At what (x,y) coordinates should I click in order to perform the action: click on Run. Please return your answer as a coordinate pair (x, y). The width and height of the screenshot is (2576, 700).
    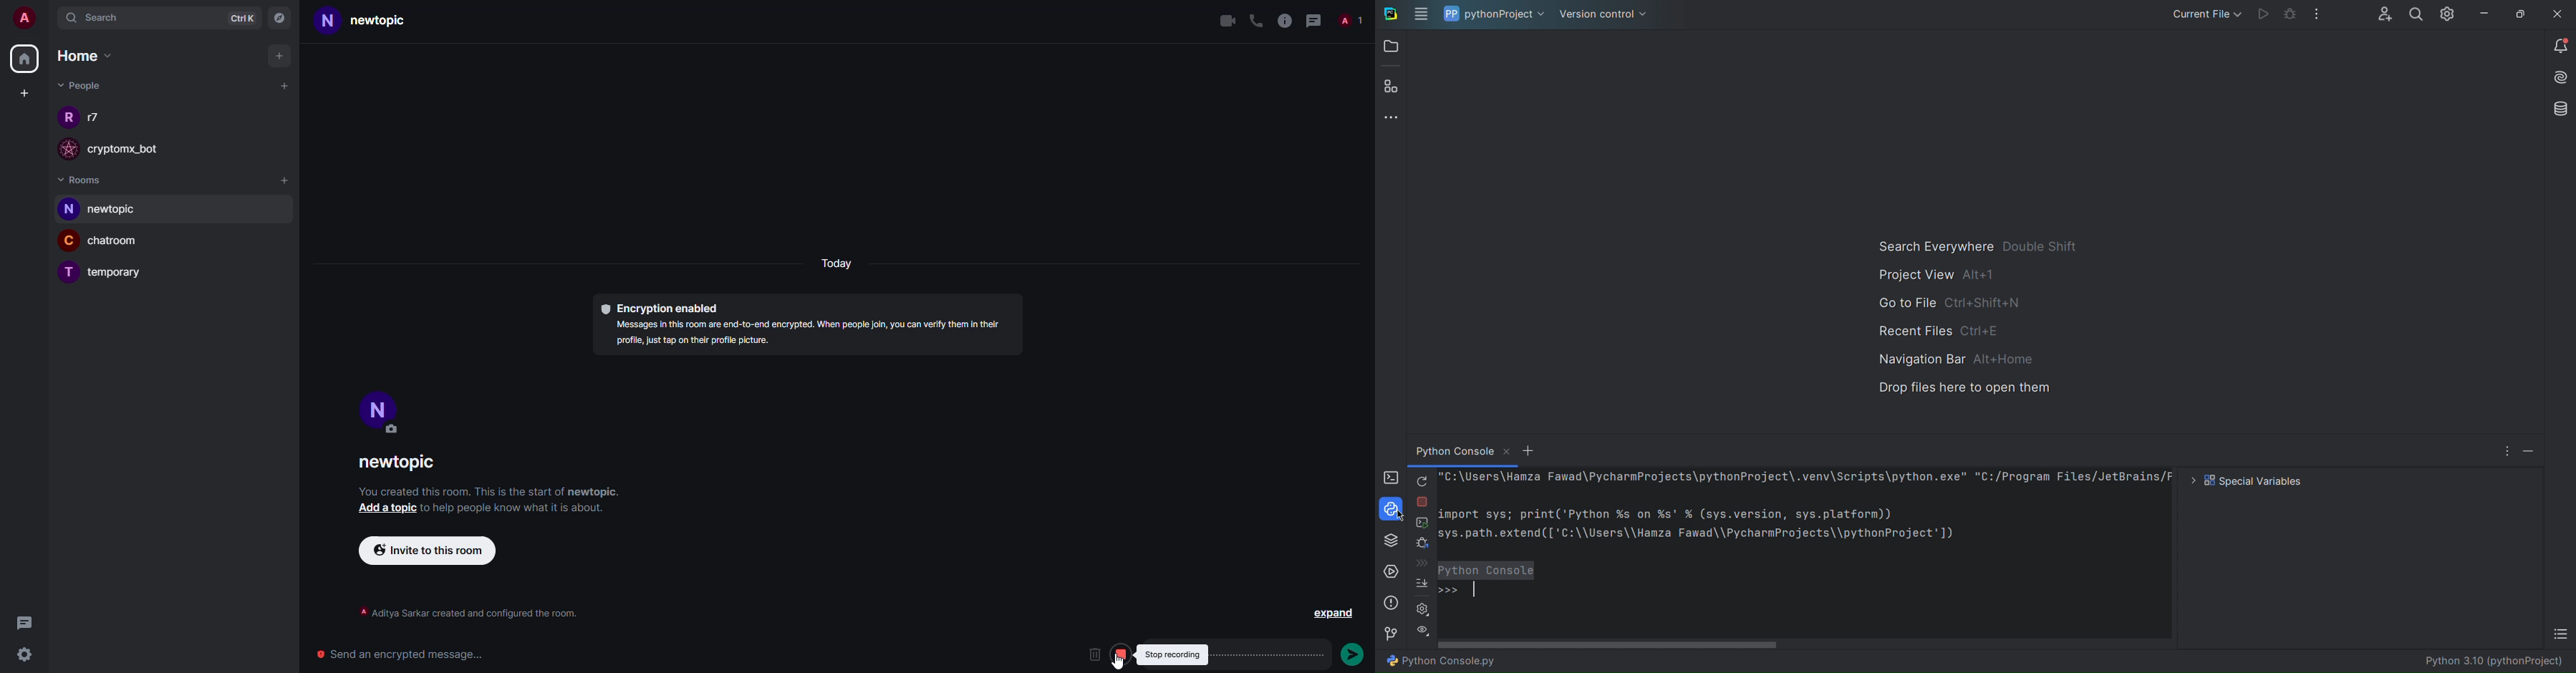
    Looking at the image, I should click on (2259, 16).